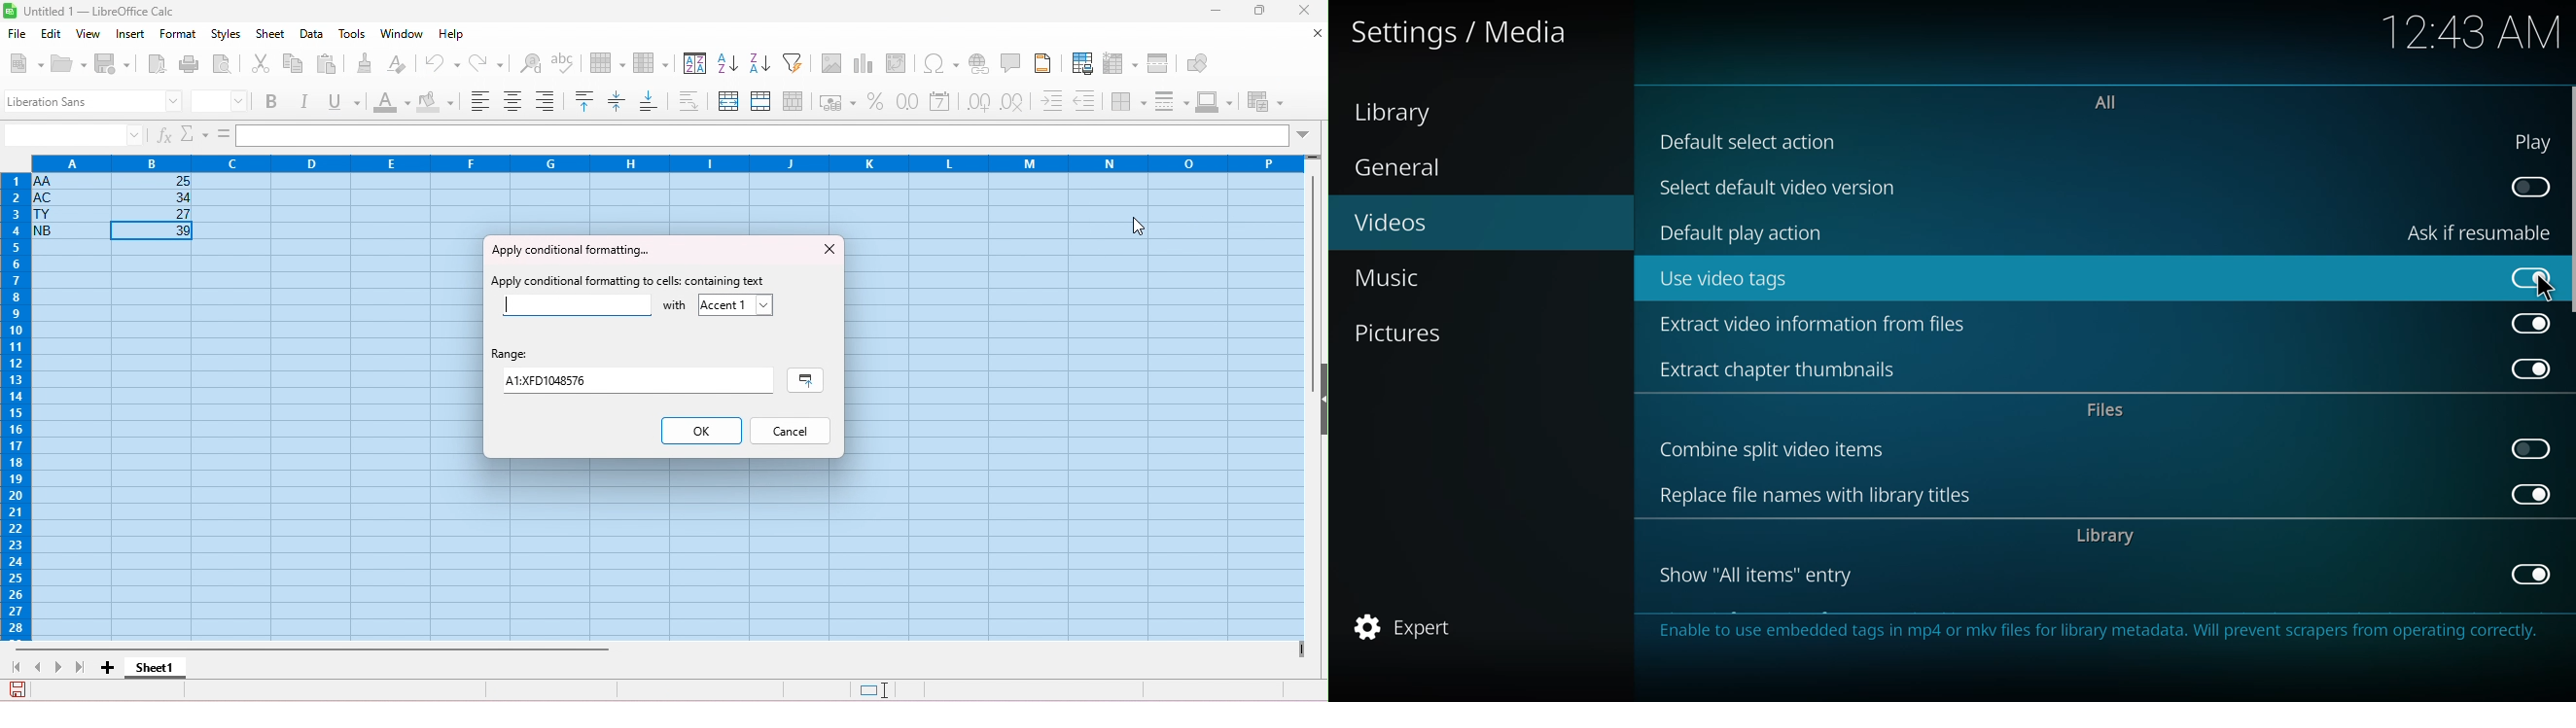 Image resolution: width=2576 pixels, height=728 pixels. What do you see at coordinates (512, 356) in the screenshot?
I see `range` at bounding box center [512, 356].